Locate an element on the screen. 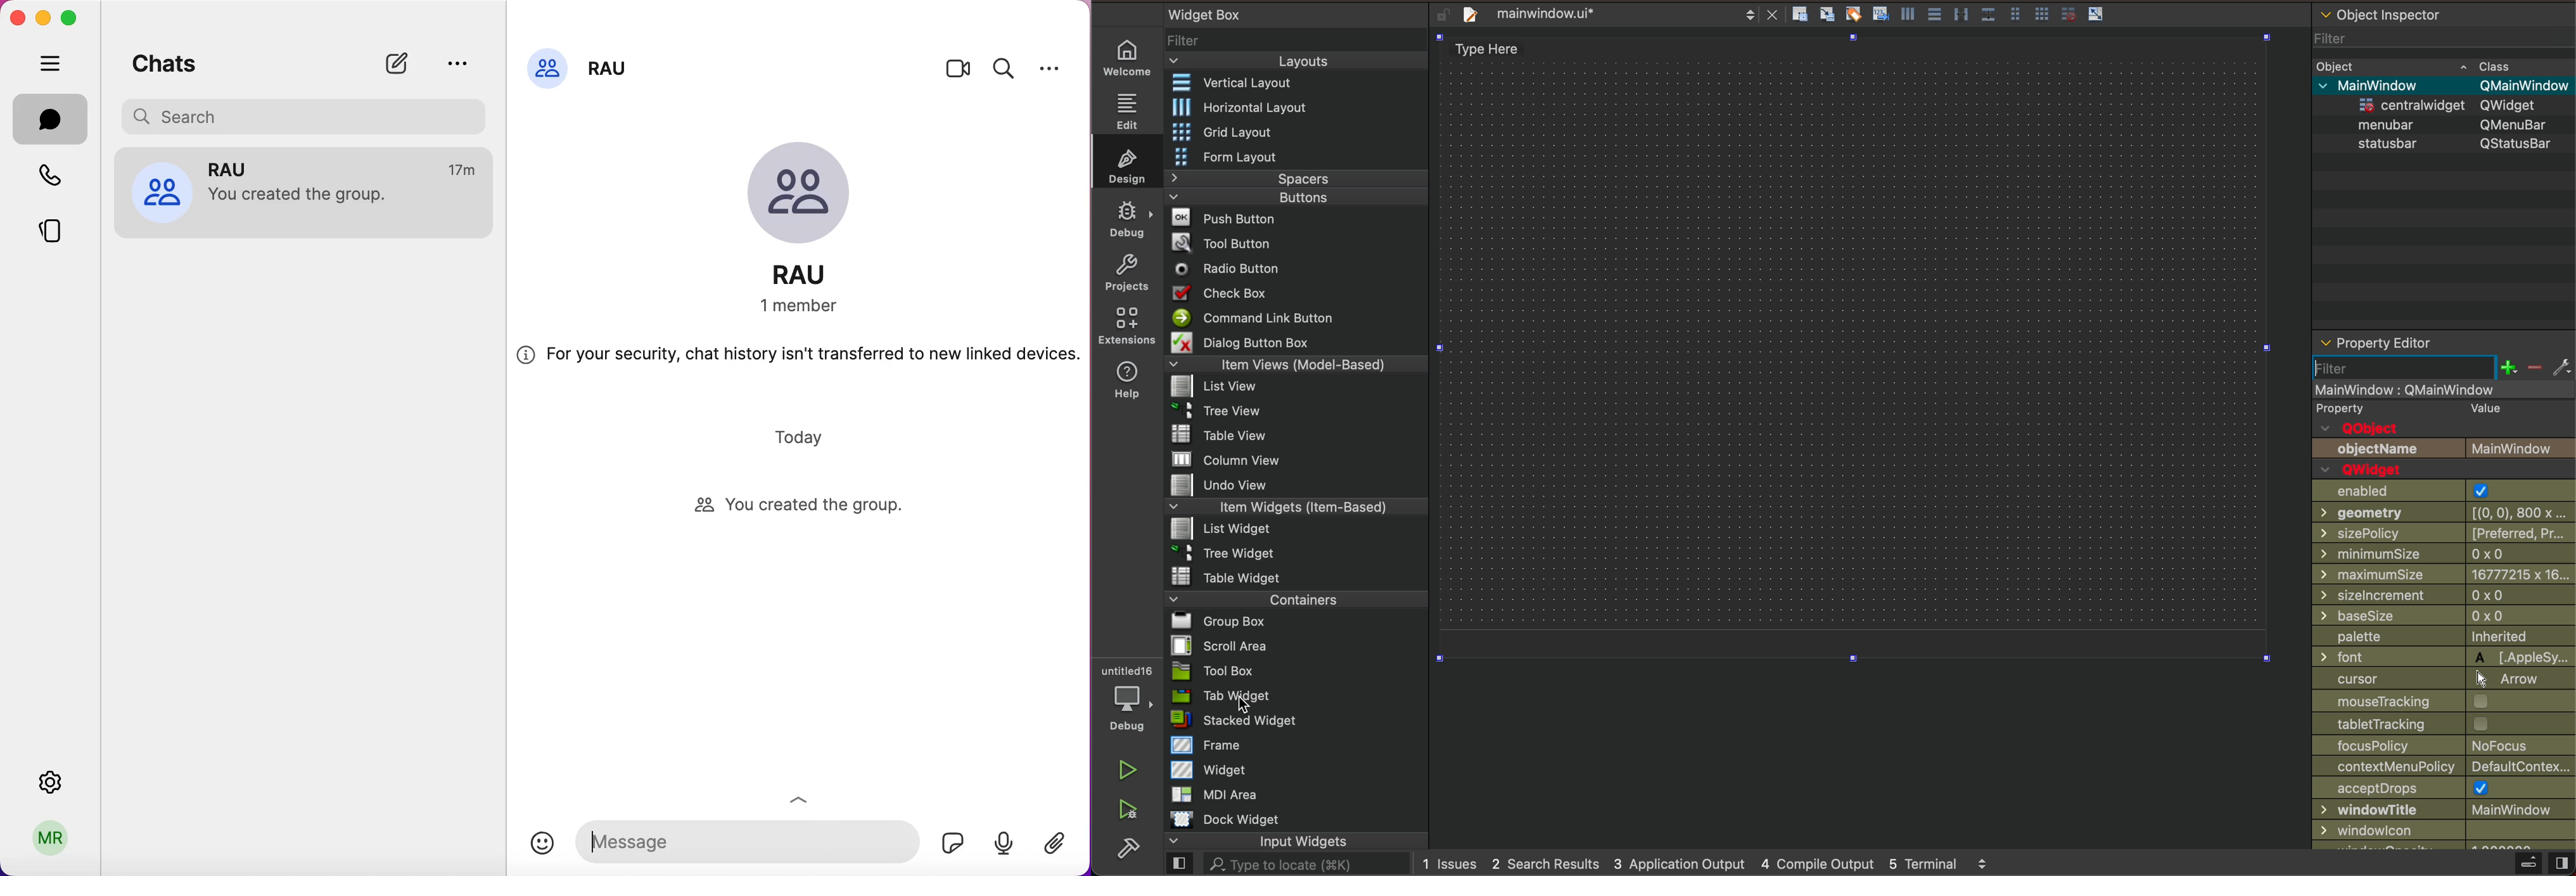 The height and width of the screenshot is (896, 2576). context policy is located at coordinates (2443, 767).